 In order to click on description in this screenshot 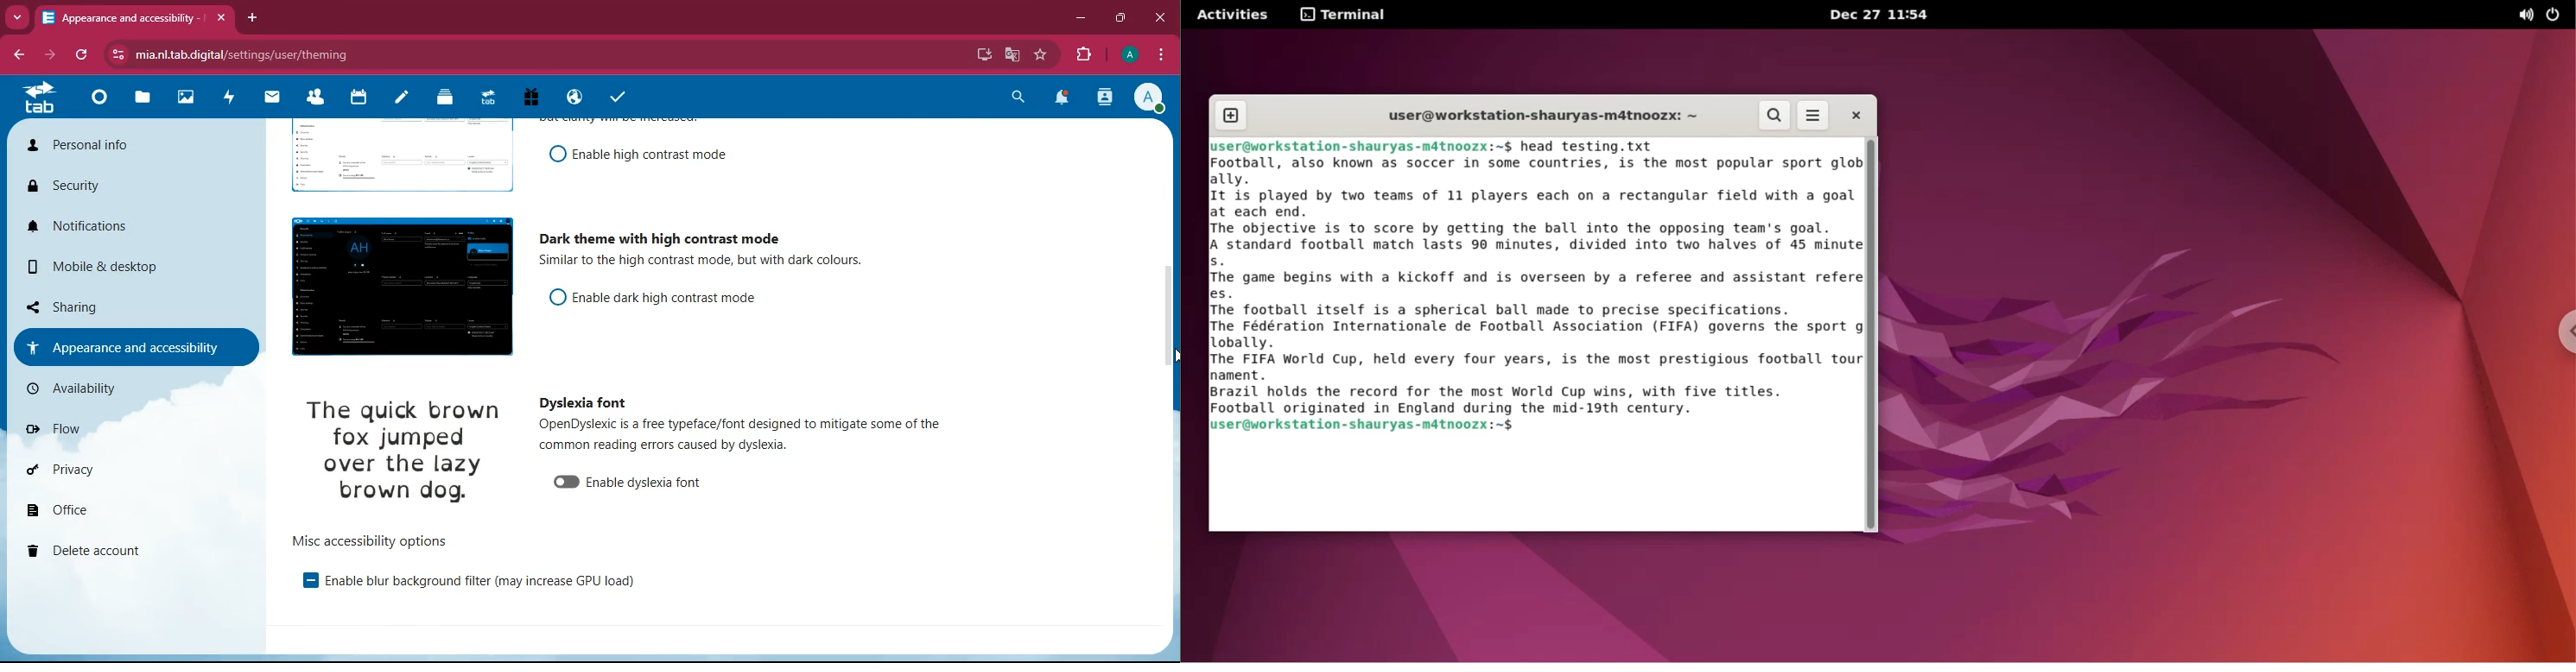, I will do `click(722, 262)`.